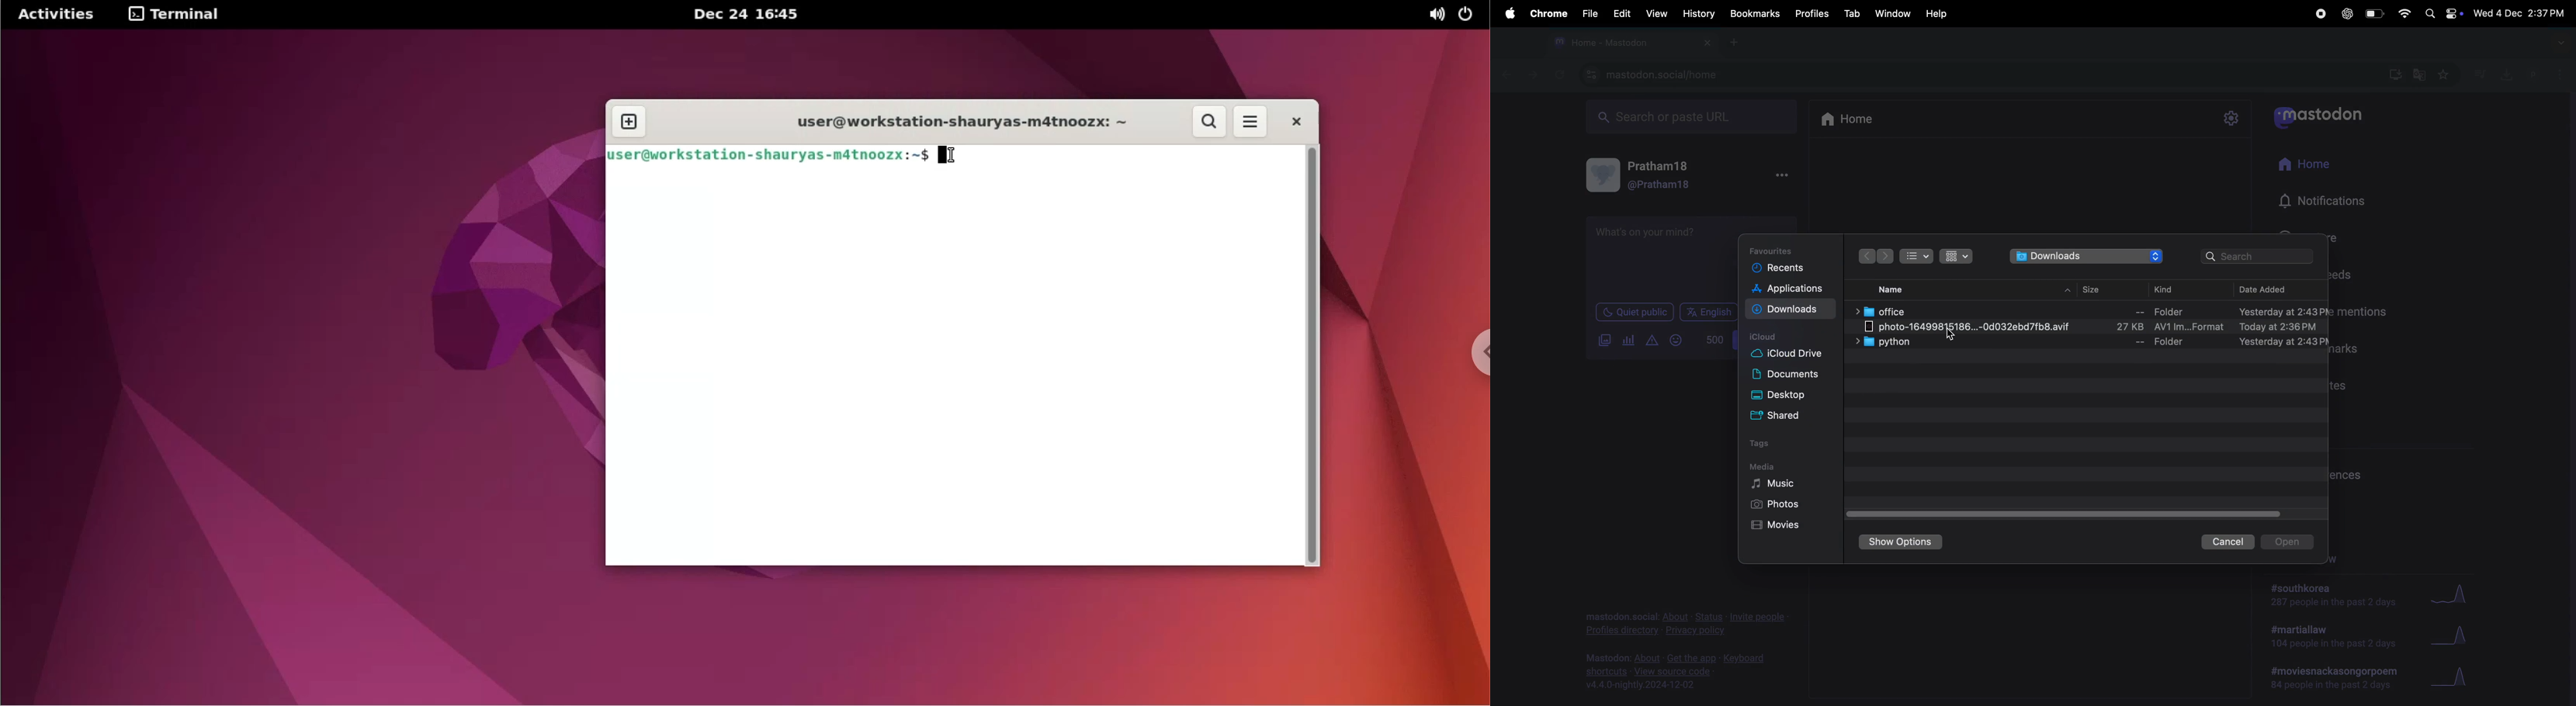 Image resolution: width=2576 pixels, height=728 pixels. I want to click on cursor, so click(1952, 335).